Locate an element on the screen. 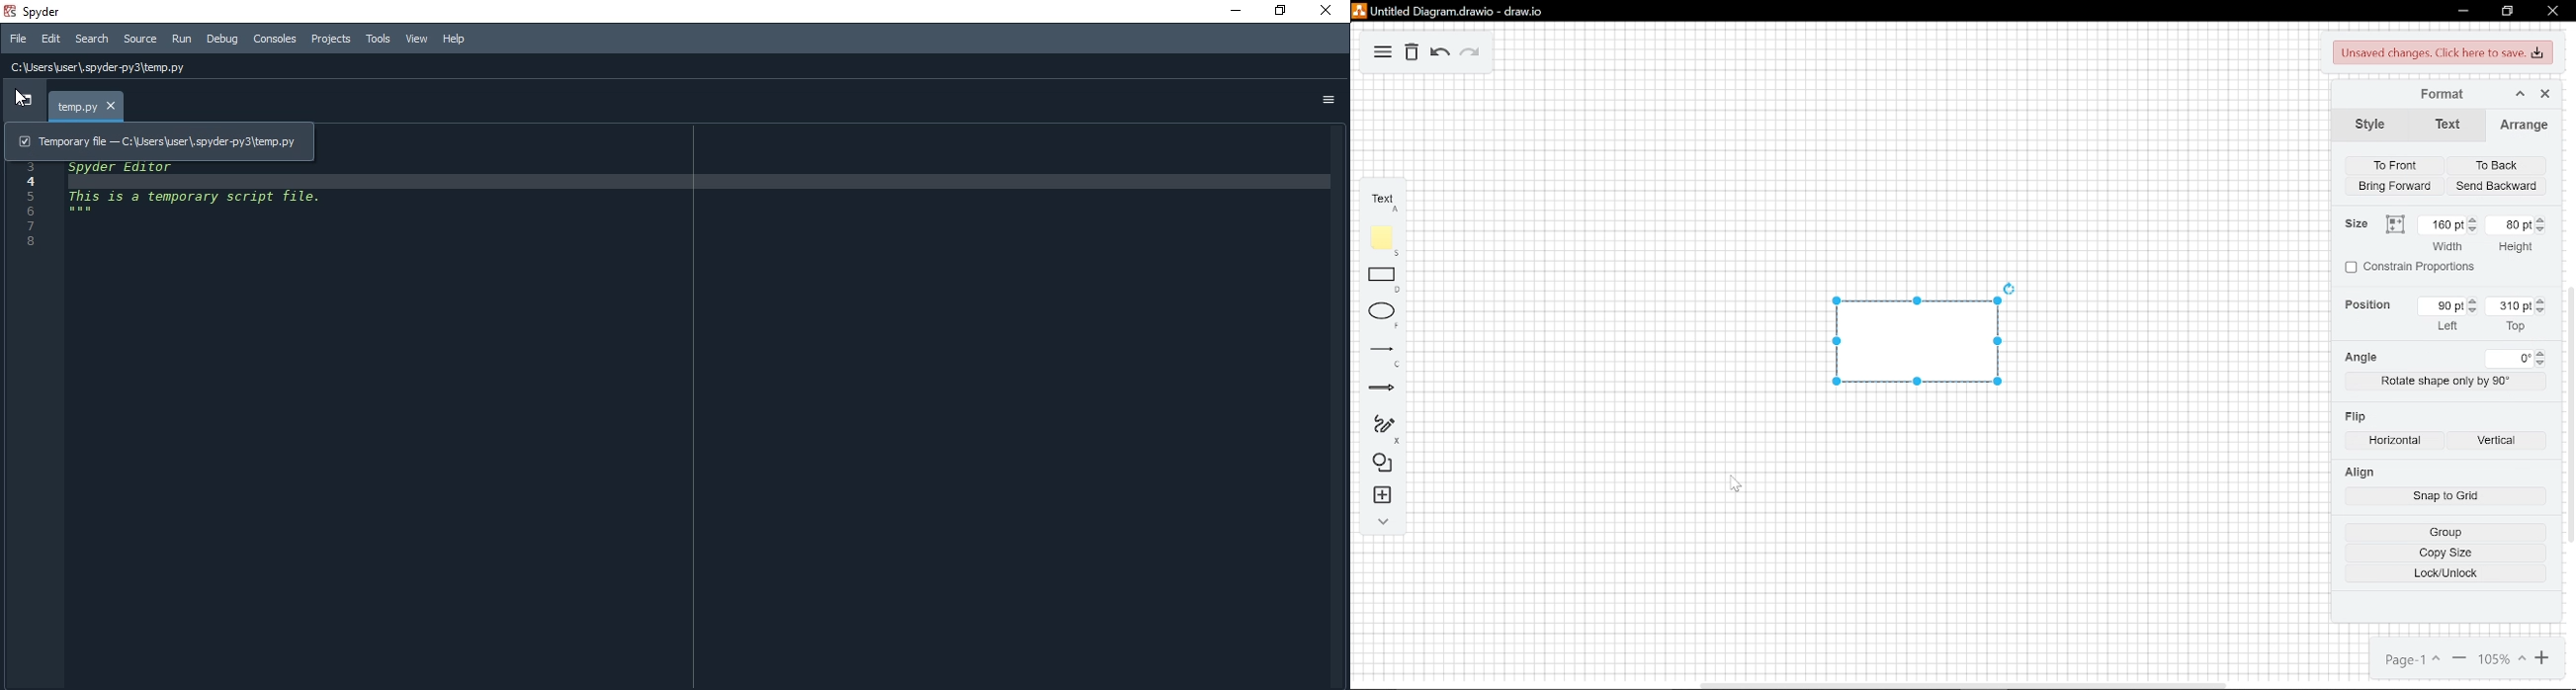 This screenshot has width=2576, height=700. position is located at coordinates (2366, 307).